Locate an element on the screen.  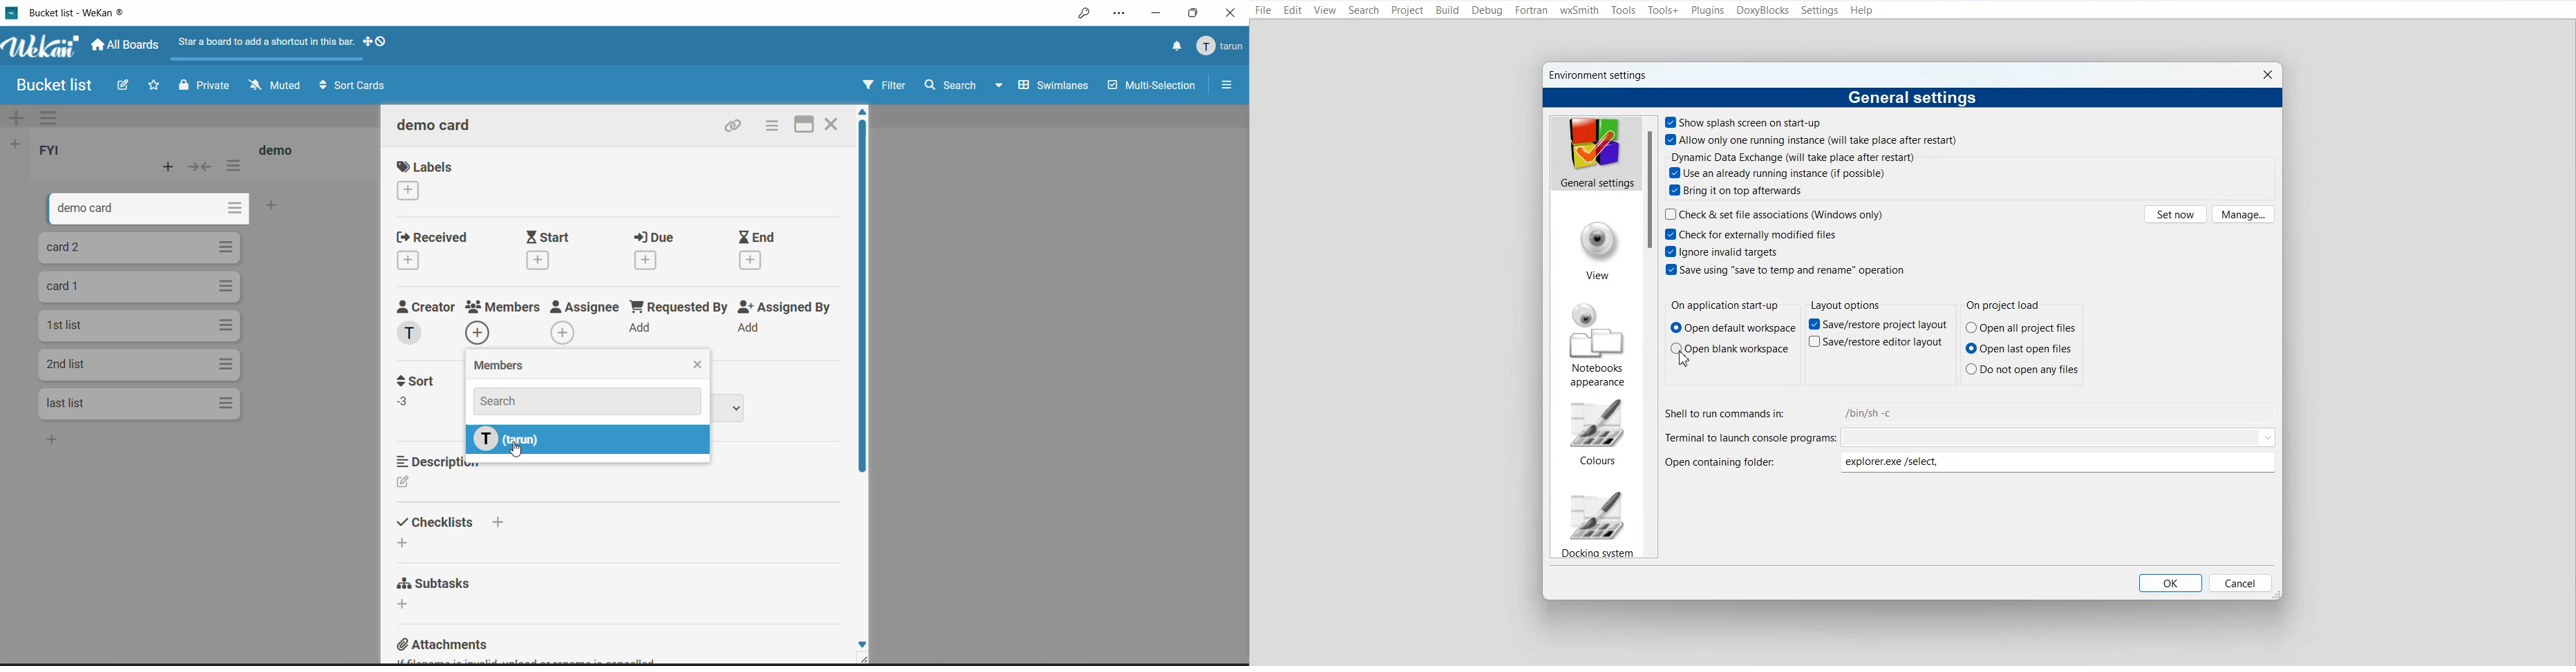
swimlane actions is located at coordinates (55, 118).